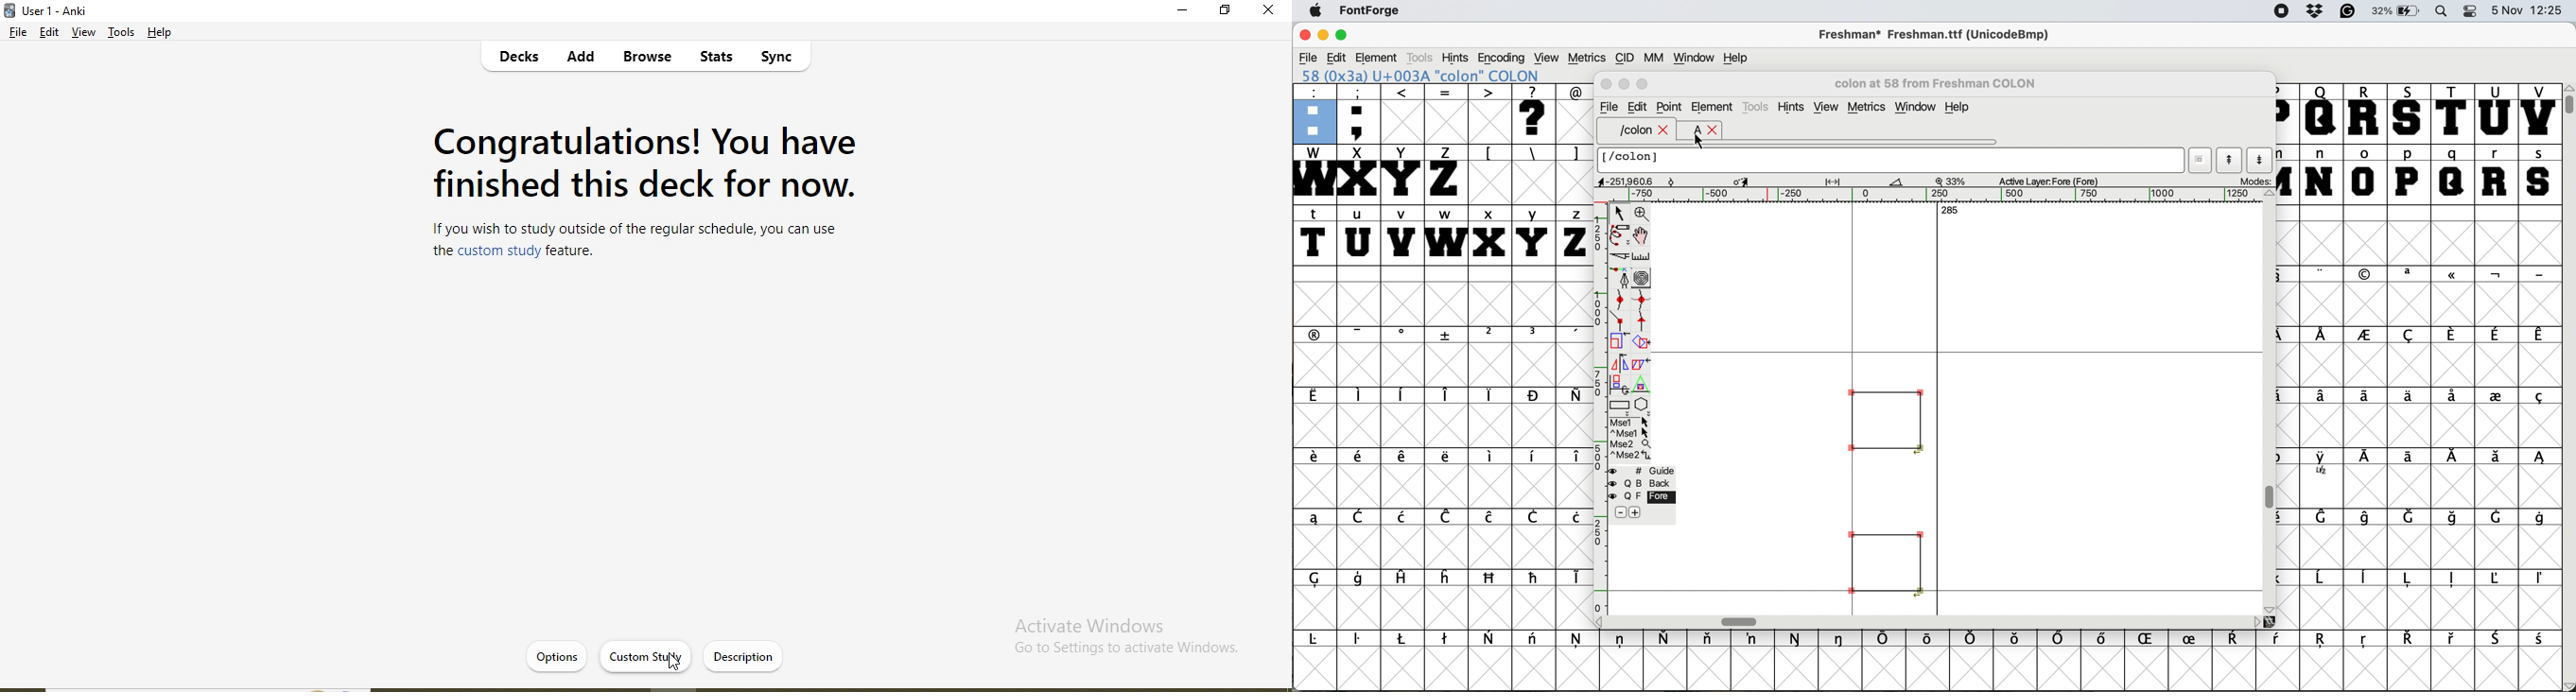 This screenshot has height=700, width=2576. What do you see at coordinates (2365, 174) in the screenshot?
I see `o` at bounding box center [2365, 174].